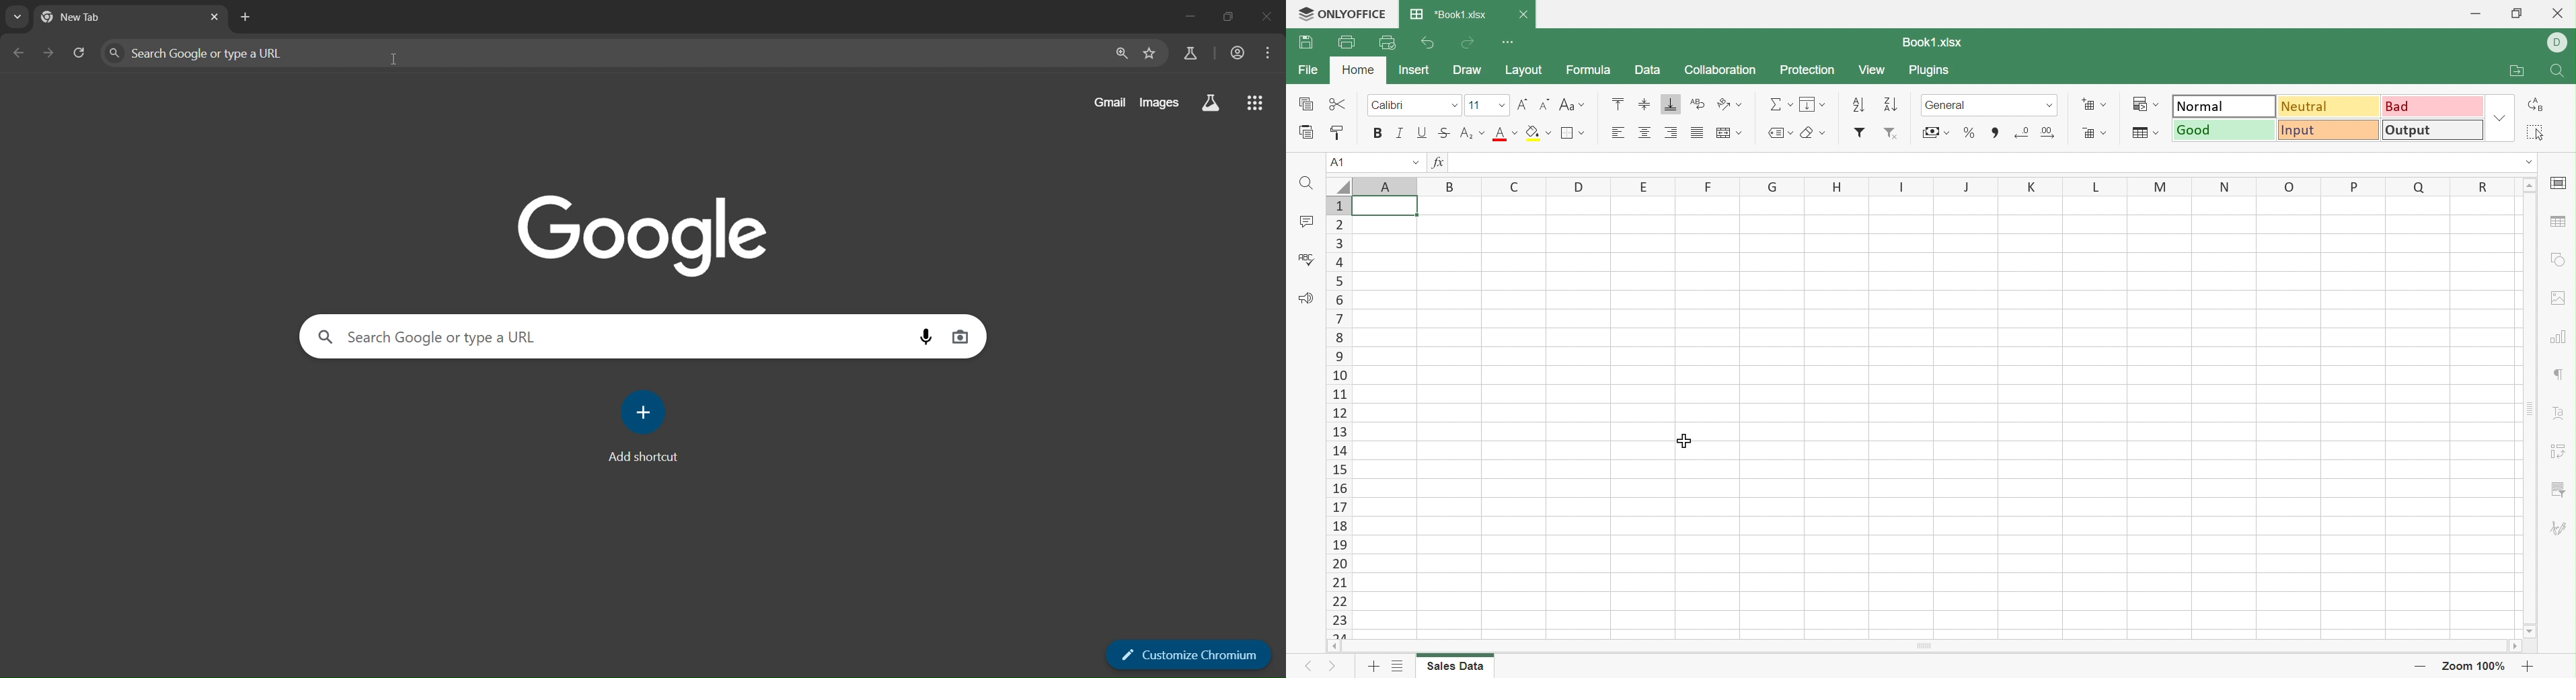 The image size is (2576, 700). Describe the element at coordinates (1310, 69) in the screenshot. I see `File` at that location.